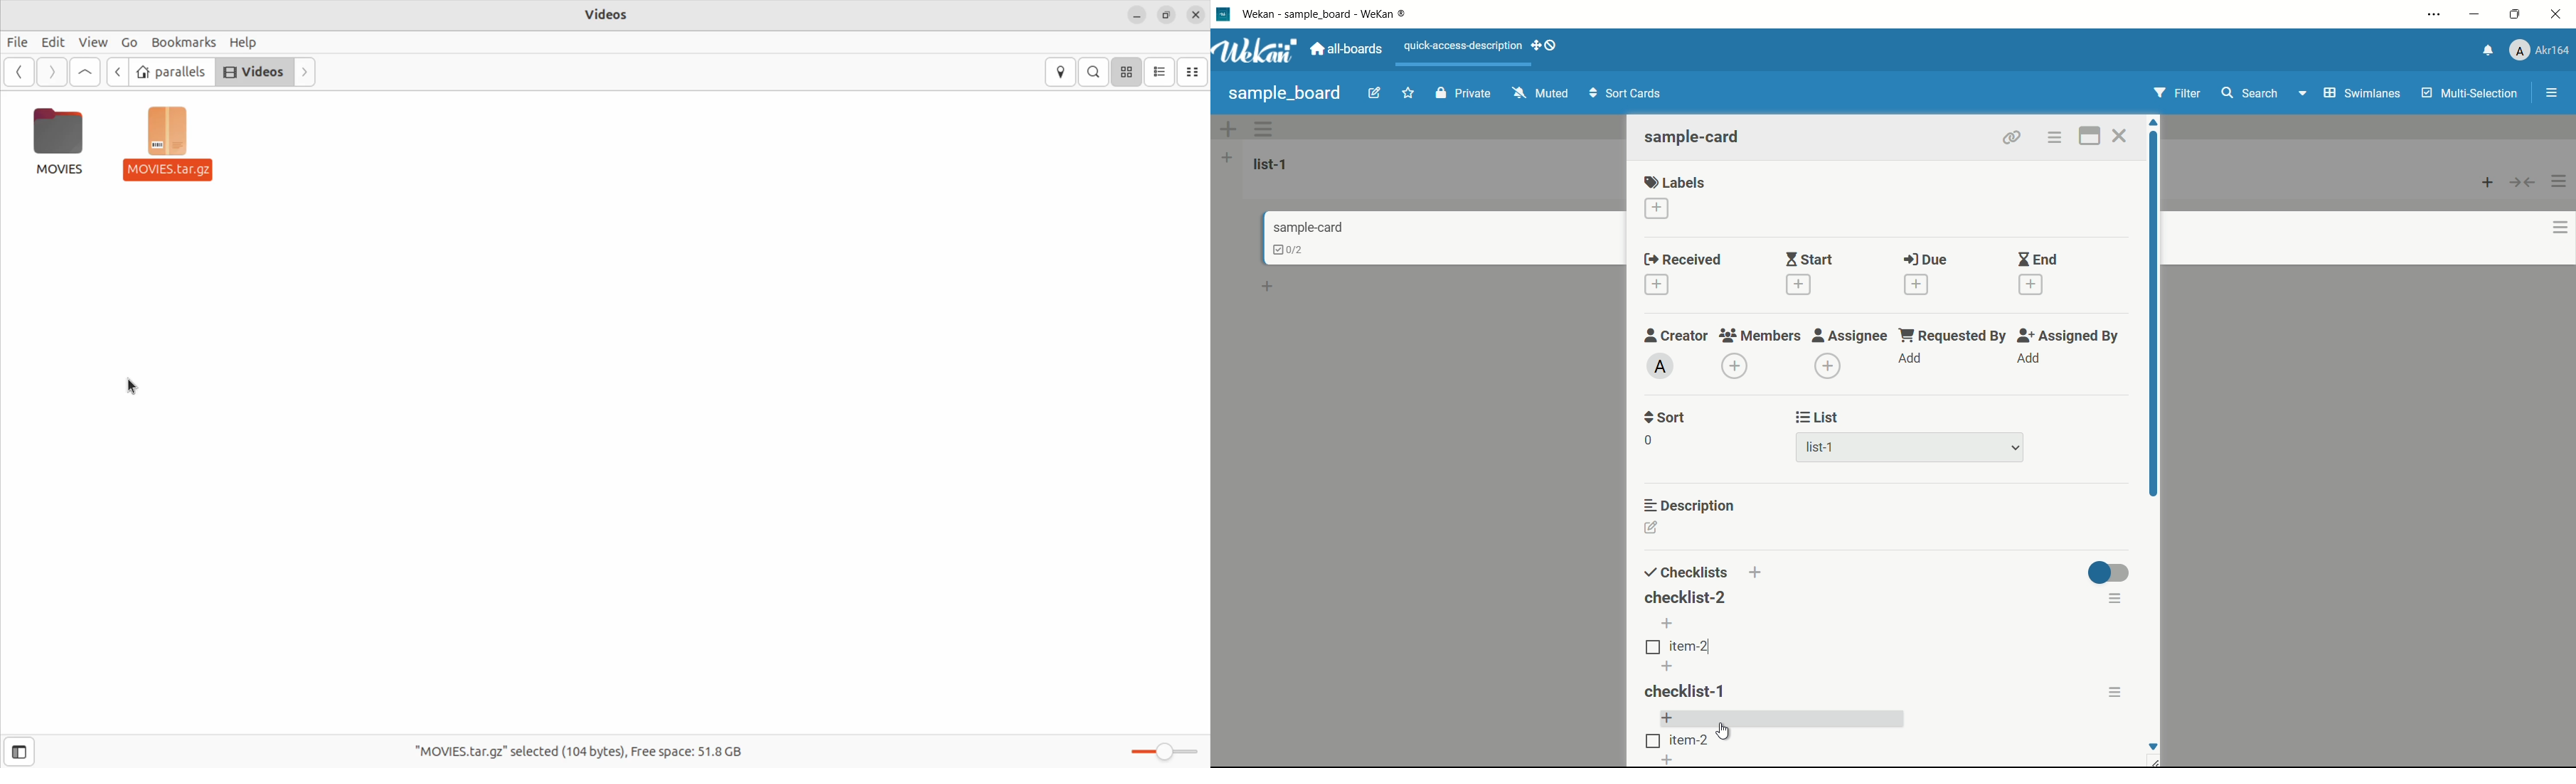  Describe the element at coordinates (1850, 336) in the screenshot. I see `assignee` at that location.